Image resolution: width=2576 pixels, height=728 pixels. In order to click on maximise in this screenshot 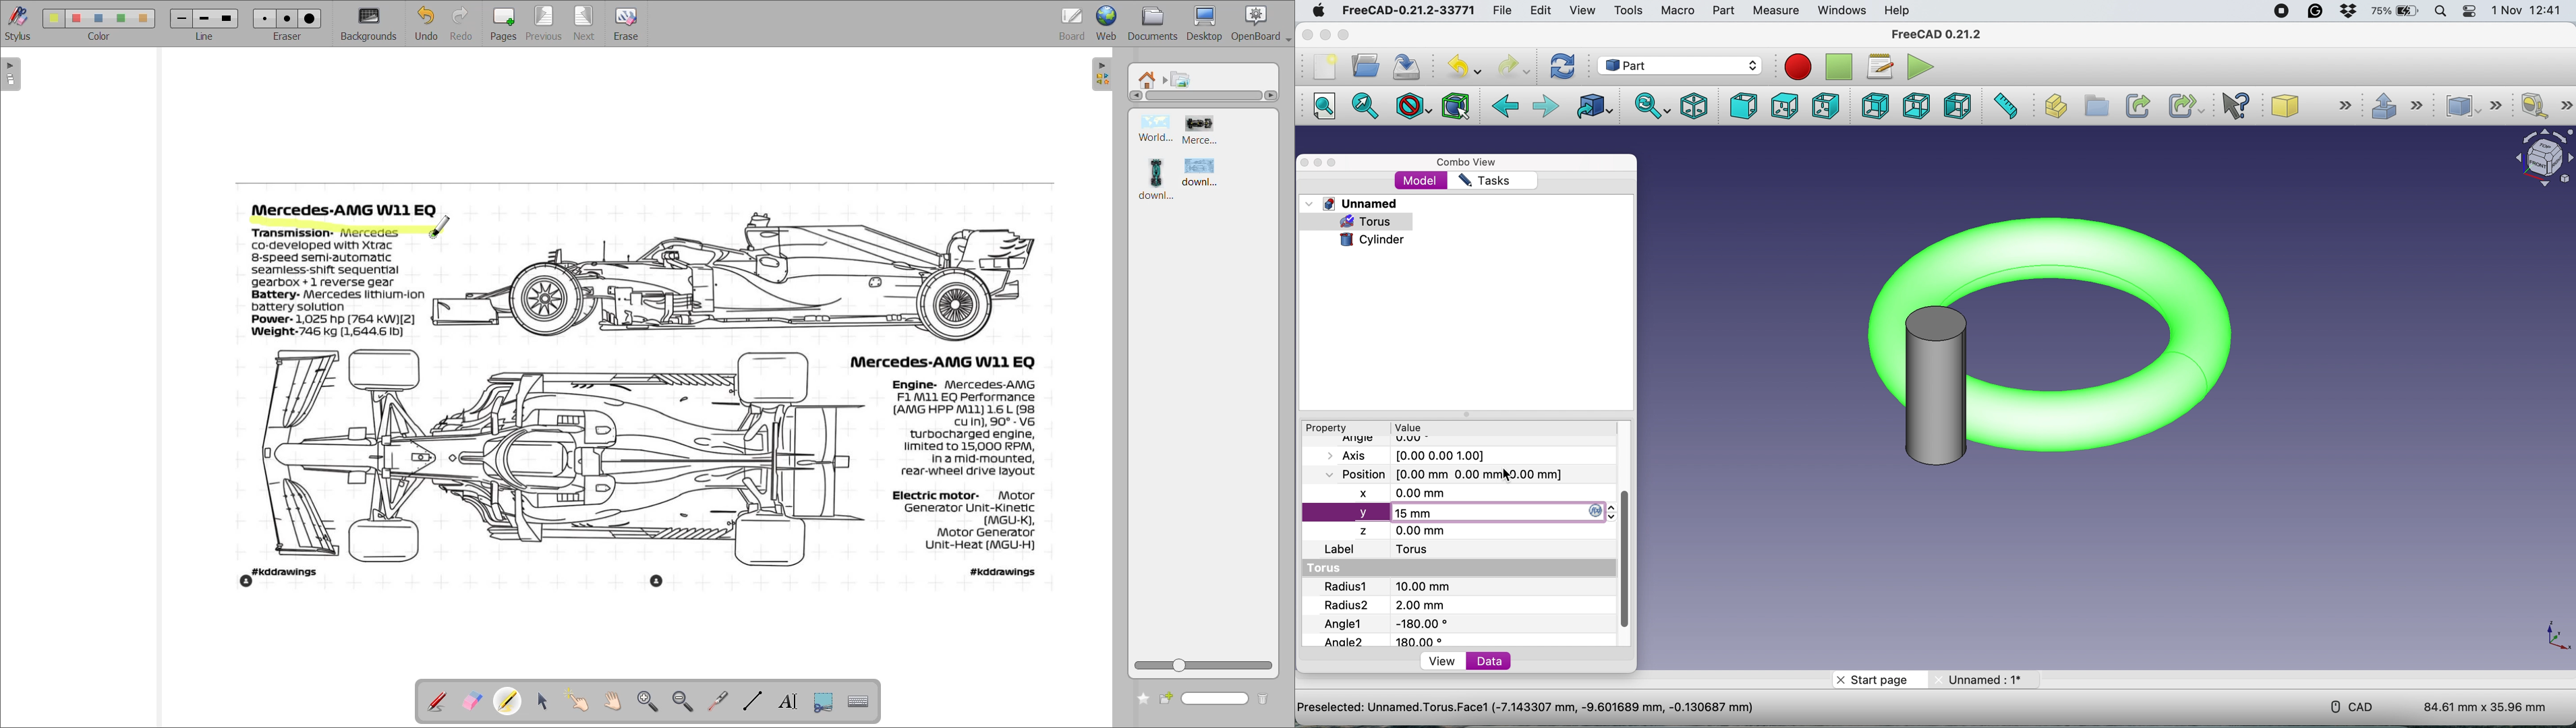, I will do `click(1334, 163)`.